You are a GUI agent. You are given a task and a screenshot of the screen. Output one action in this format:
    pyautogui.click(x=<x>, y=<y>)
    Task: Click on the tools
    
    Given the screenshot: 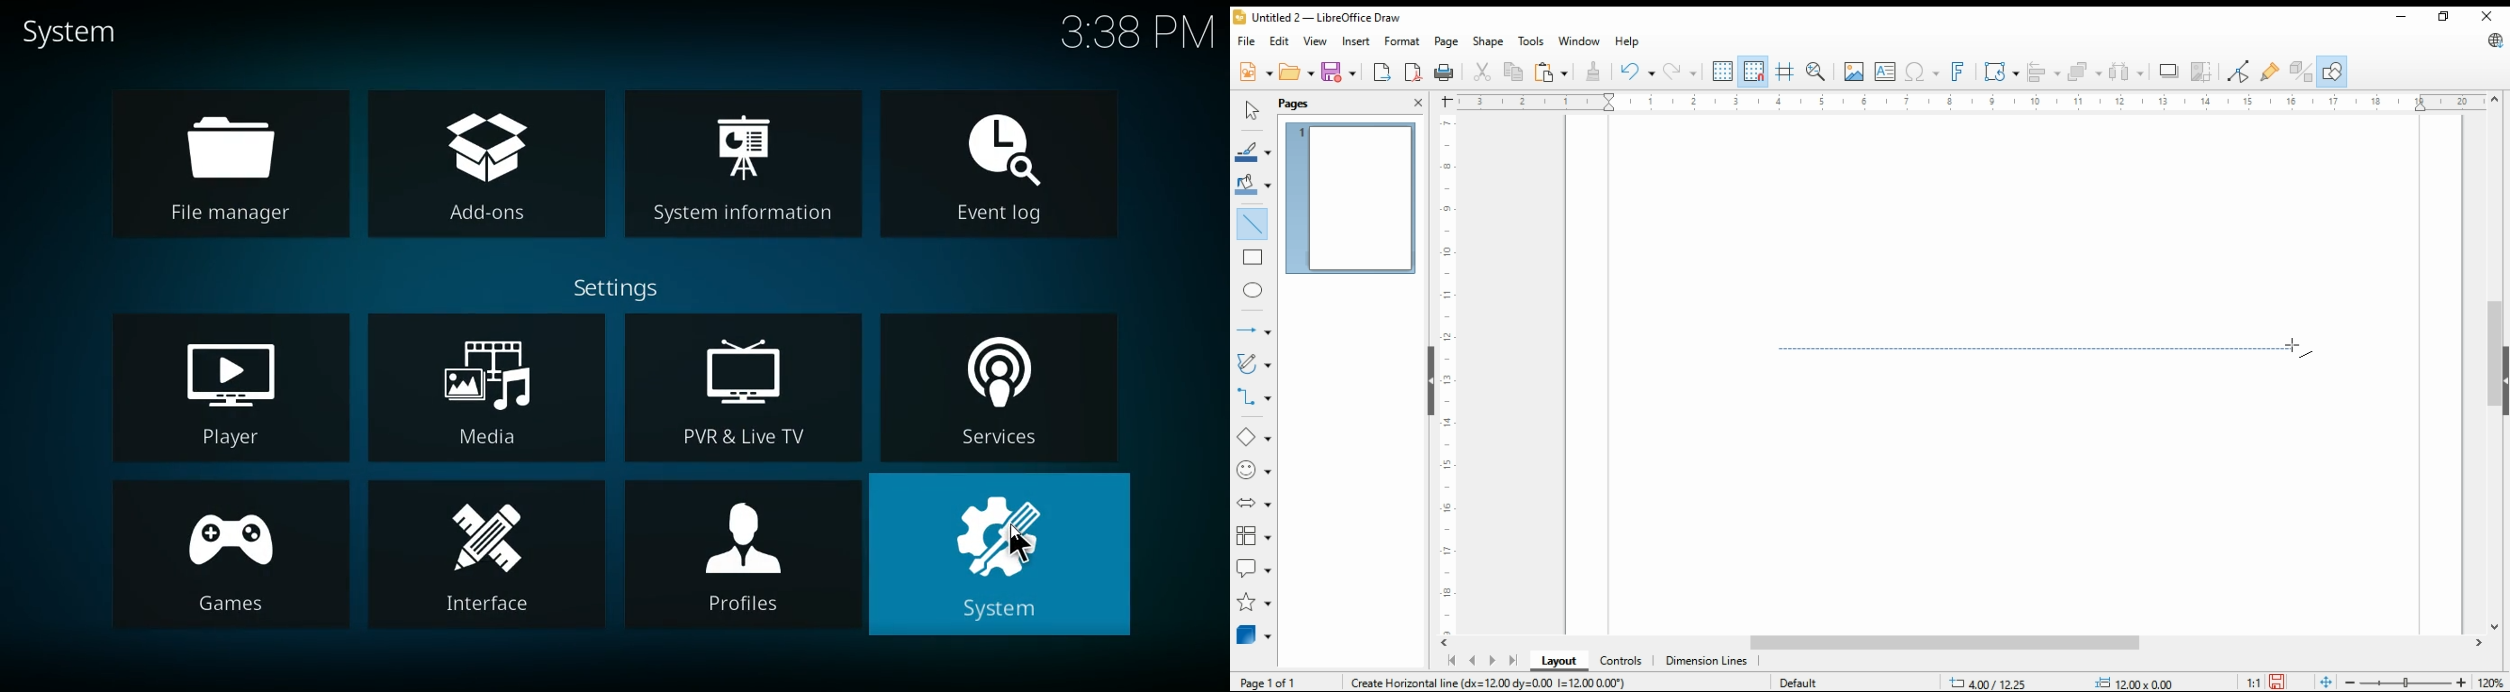 What is the action you would take?
    pyautogui.click(x=1530, y=41)
    